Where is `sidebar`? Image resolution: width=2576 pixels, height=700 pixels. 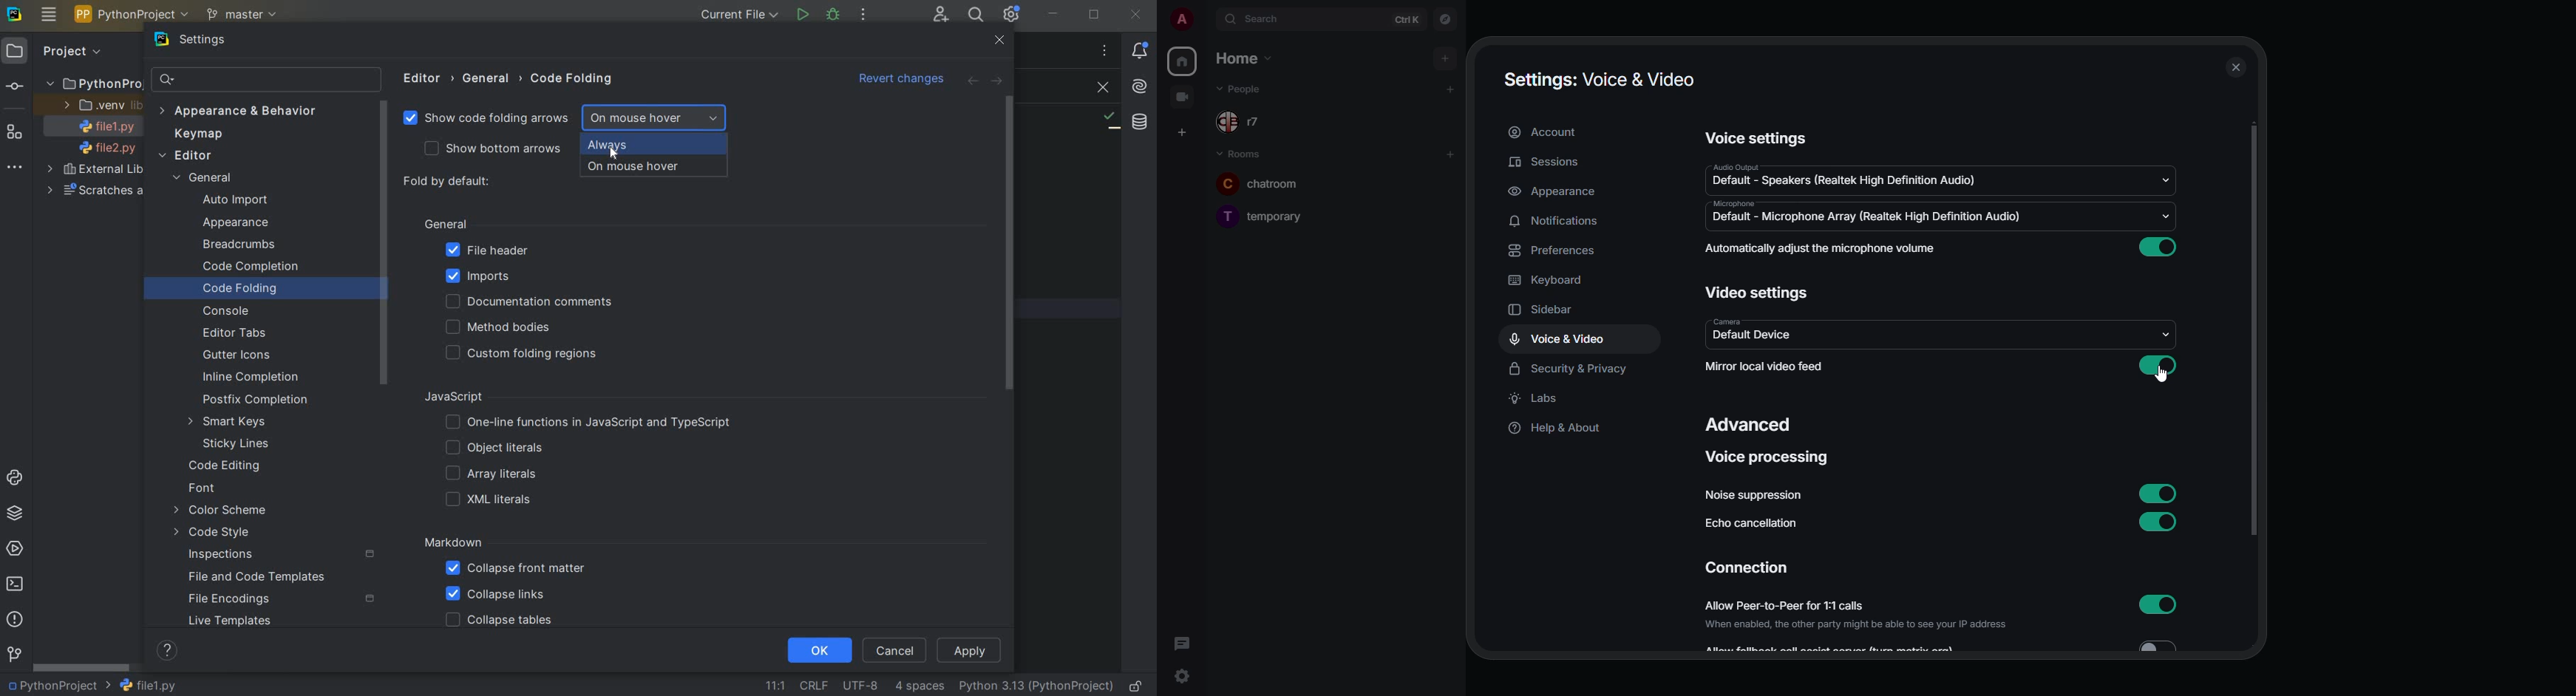 sidebar is located at coordinates (1559, 311).